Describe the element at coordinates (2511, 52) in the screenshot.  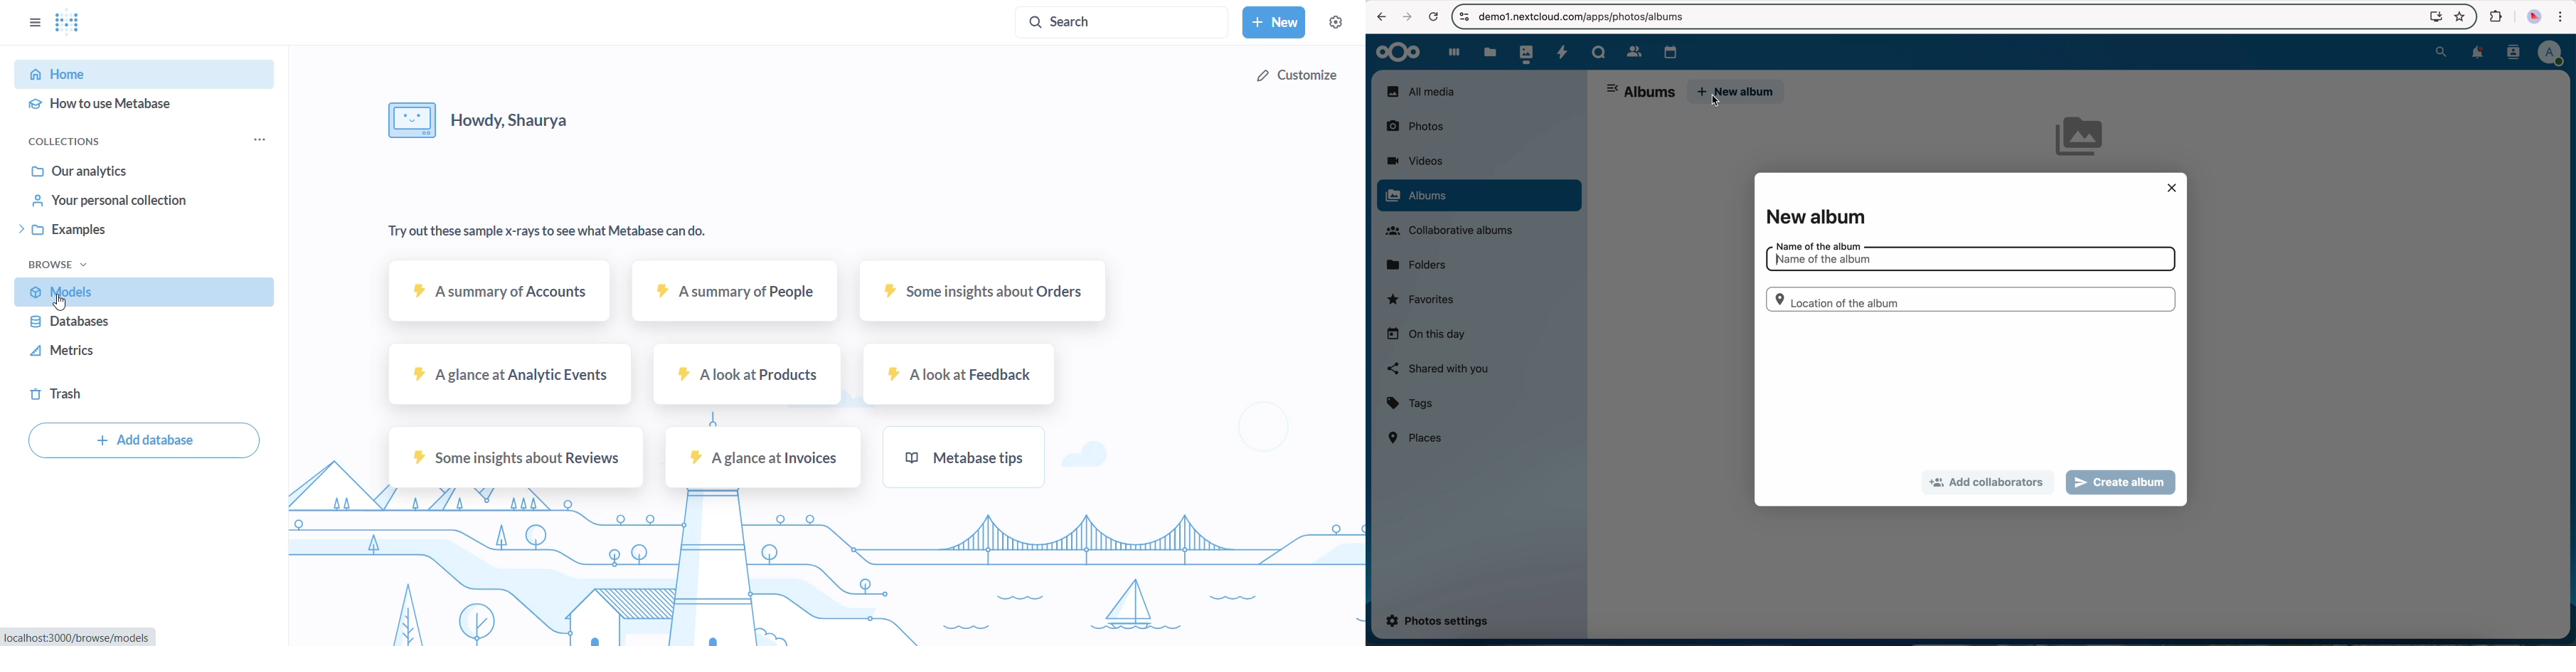
I see `contacts` at that location.